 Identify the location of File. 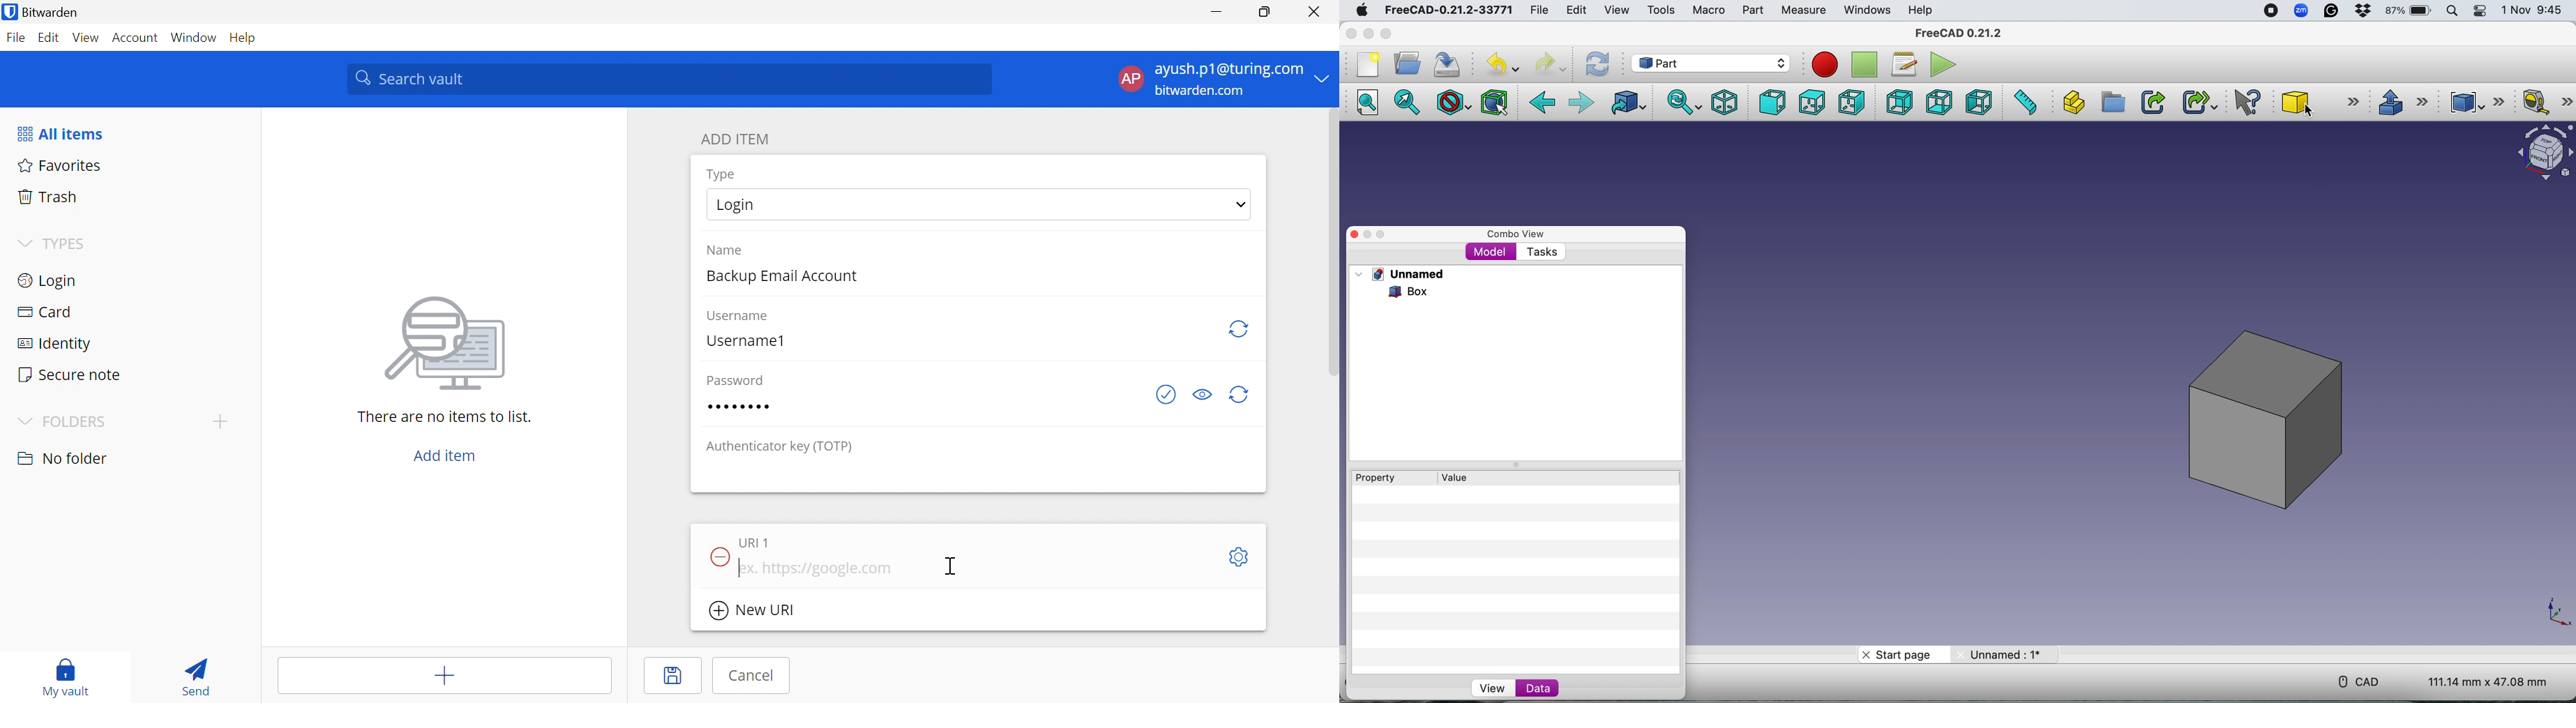
(1537, 11).